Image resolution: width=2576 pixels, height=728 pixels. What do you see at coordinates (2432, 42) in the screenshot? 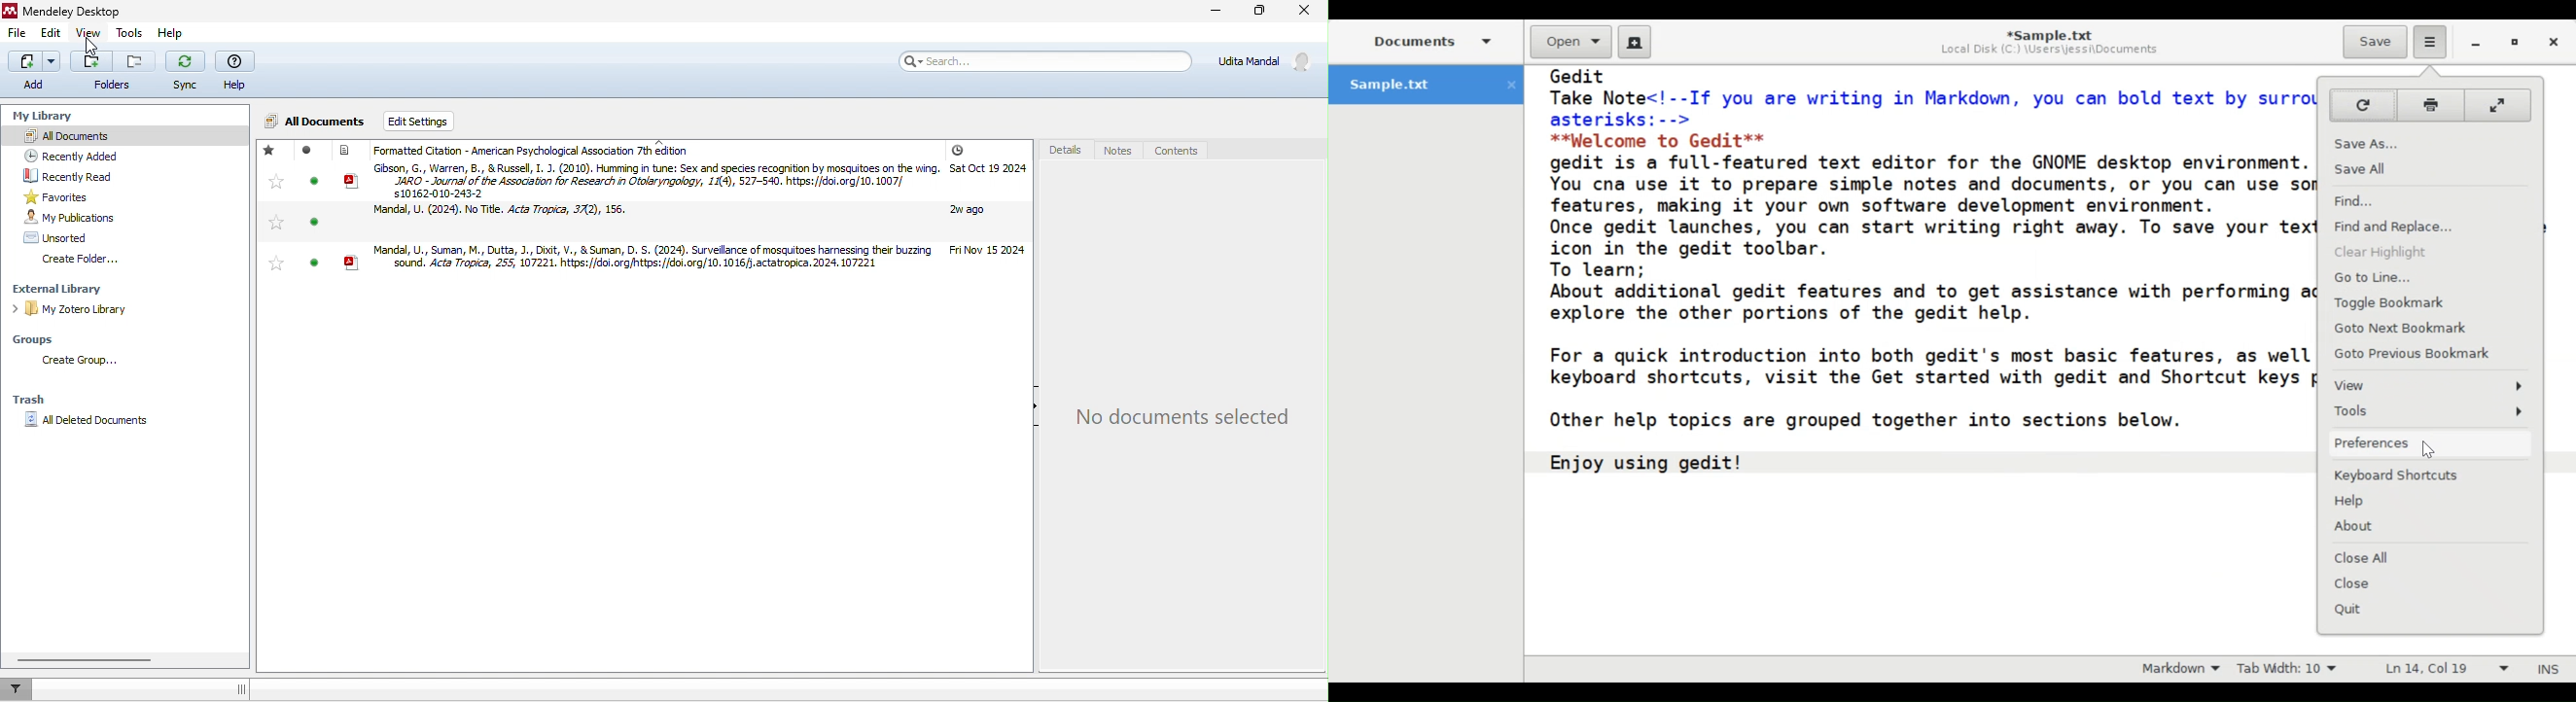
I see `Application menu` at bounding box center [2432, 42].